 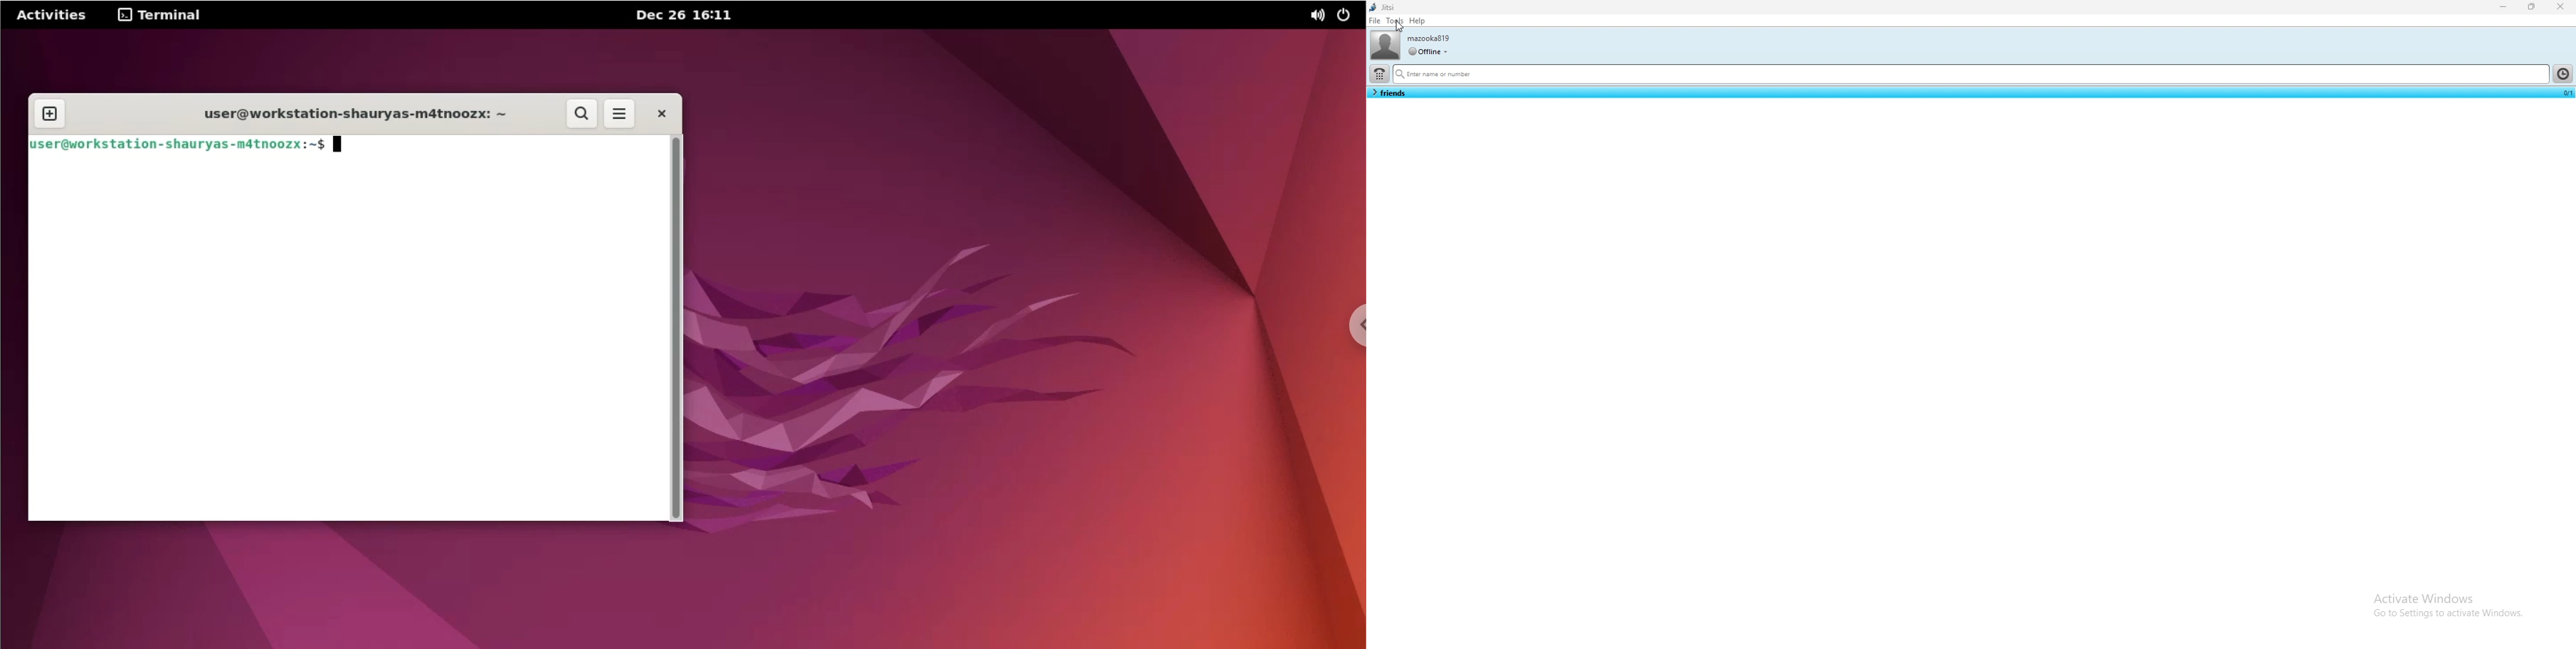 I want to click on Activities, so click(x=53, y=15).